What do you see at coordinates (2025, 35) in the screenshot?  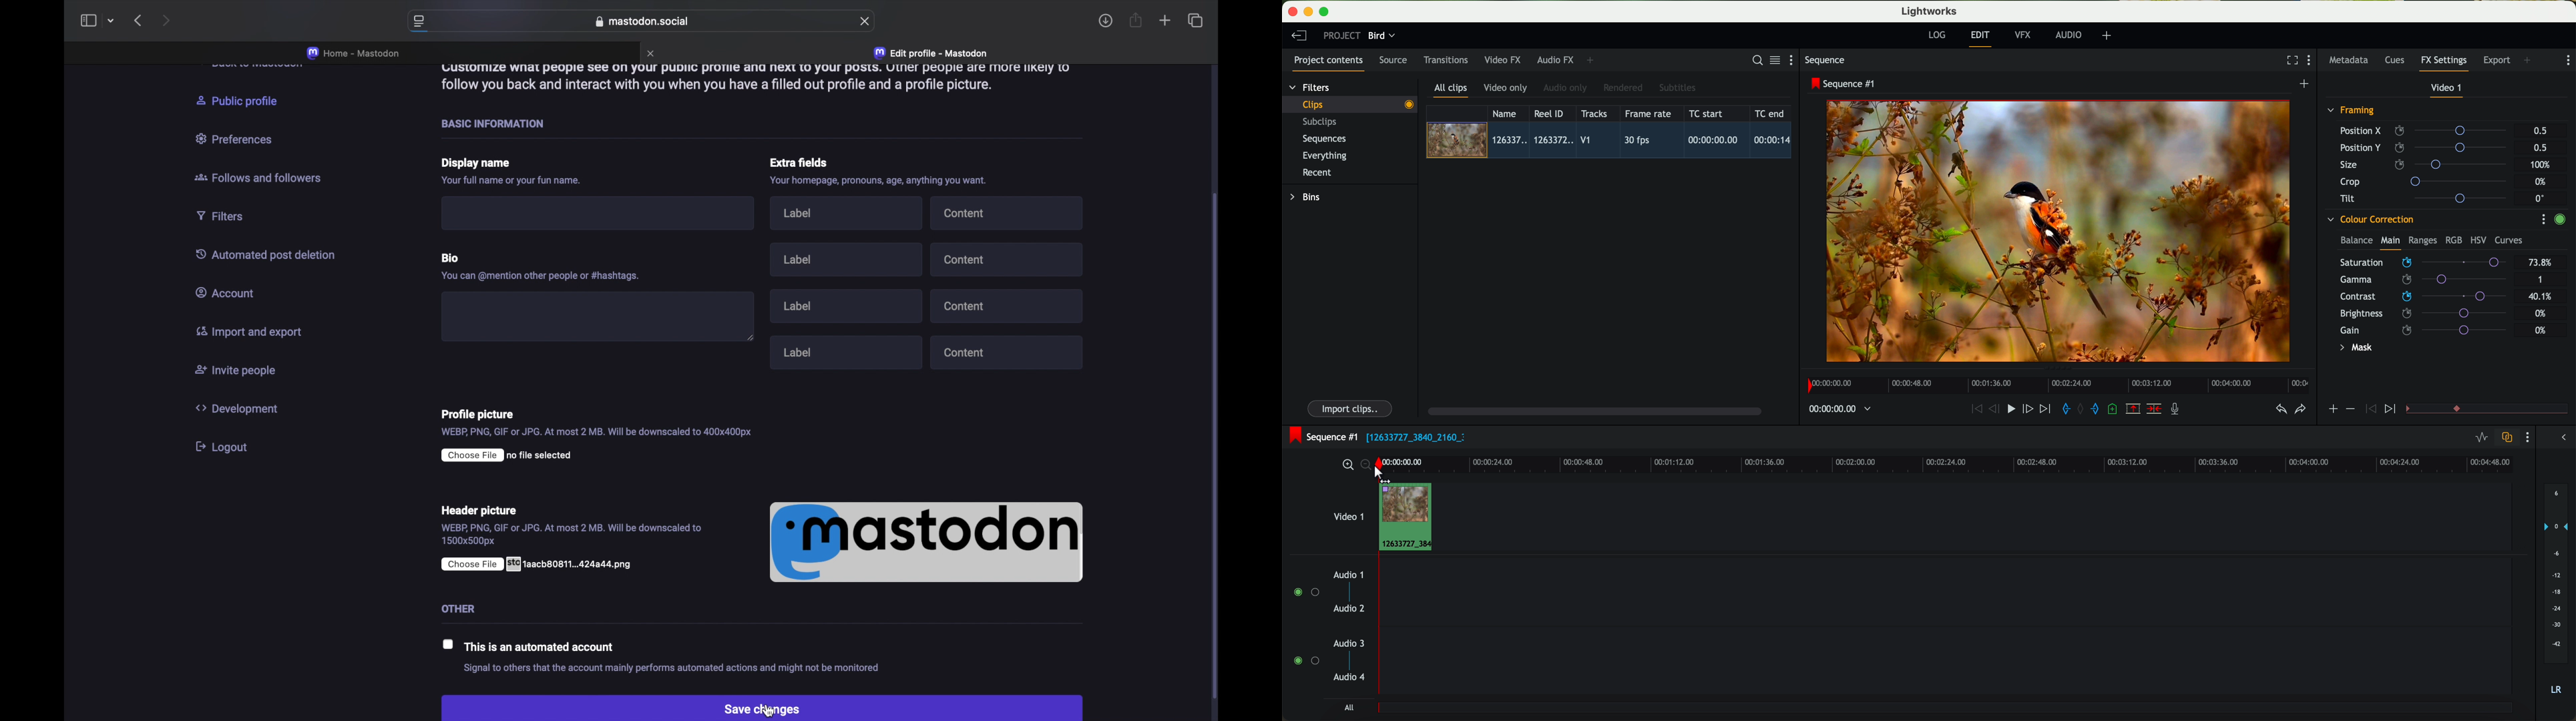 I see `VFX` at bounding box center [2025, 35].